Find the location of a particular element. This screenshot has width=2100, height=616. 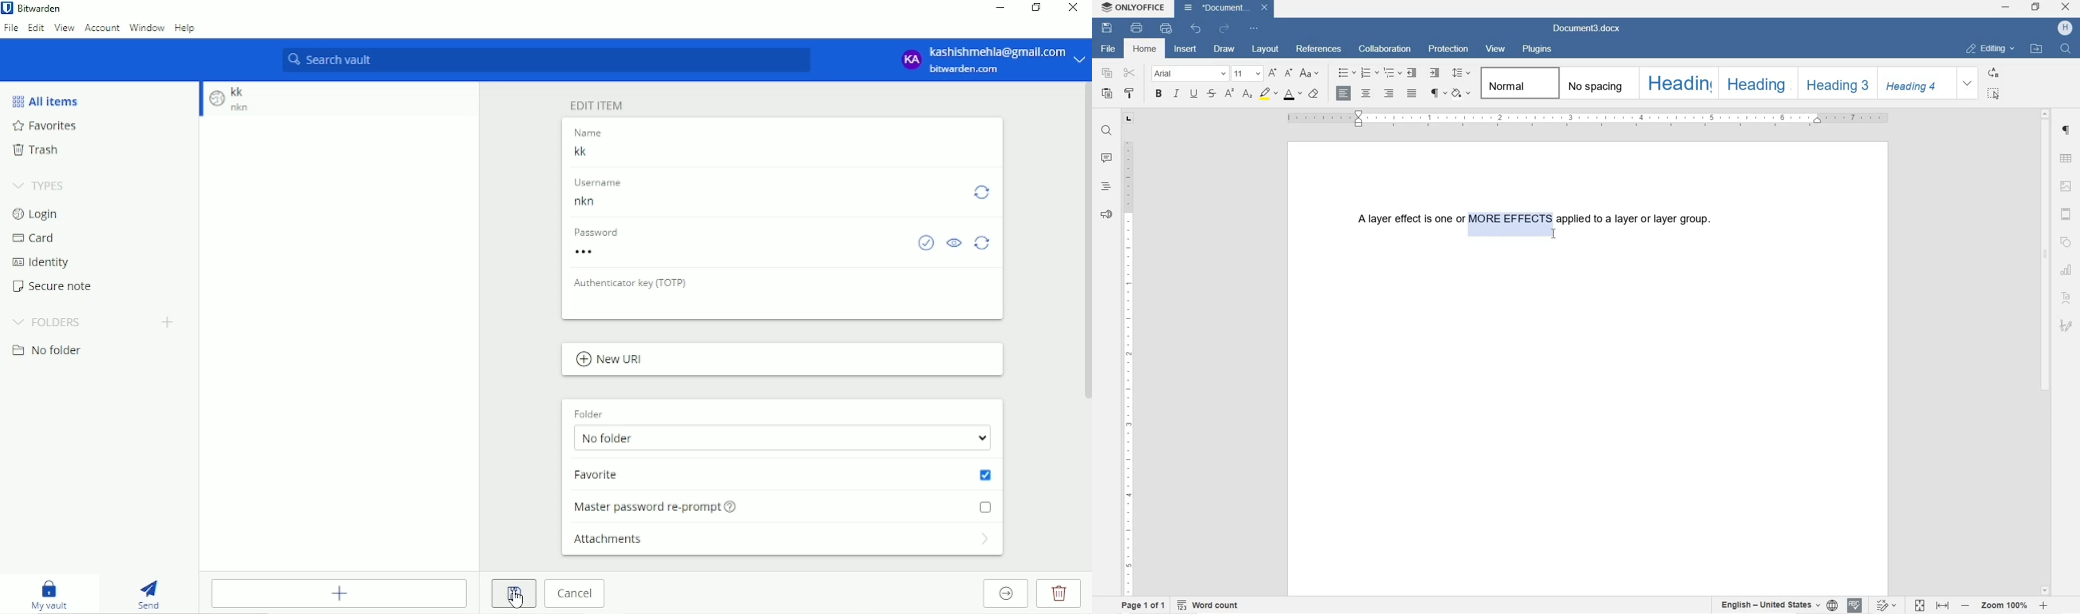

scrollbar is located at coordinates (1086, 244).